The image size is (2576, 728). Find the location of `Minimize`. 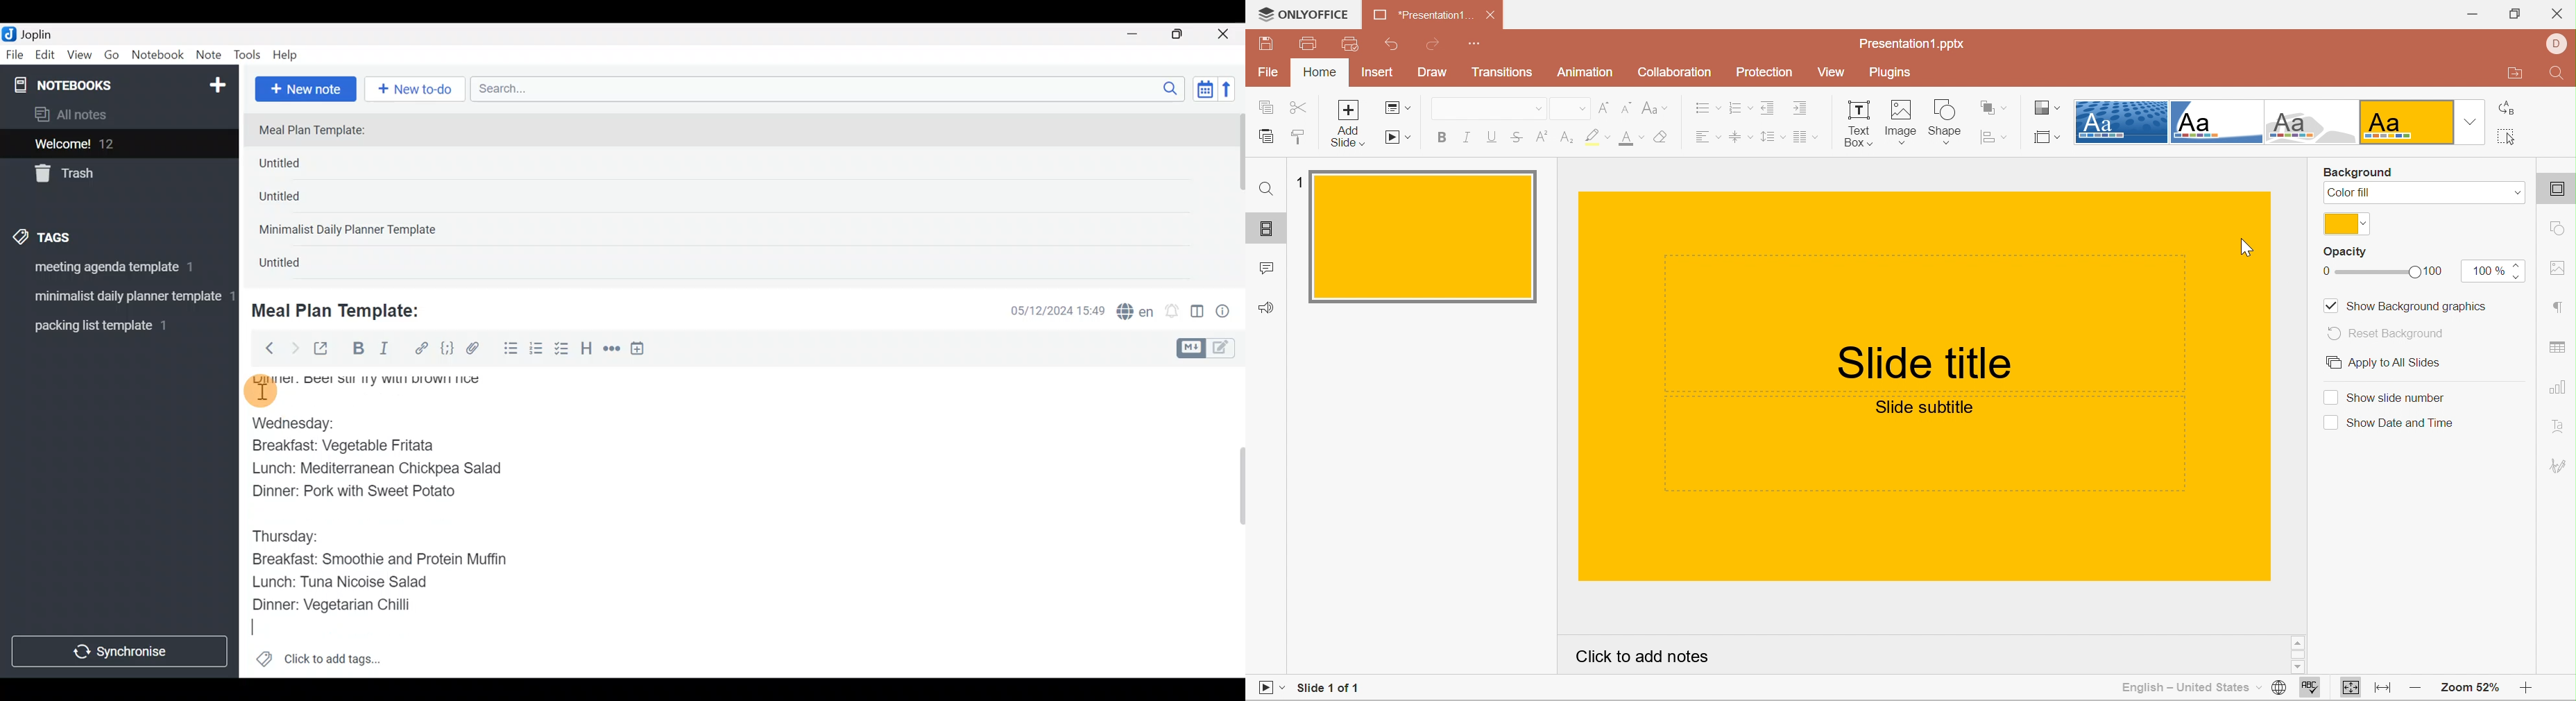

Minimize is located at coordinates (2472, 15).